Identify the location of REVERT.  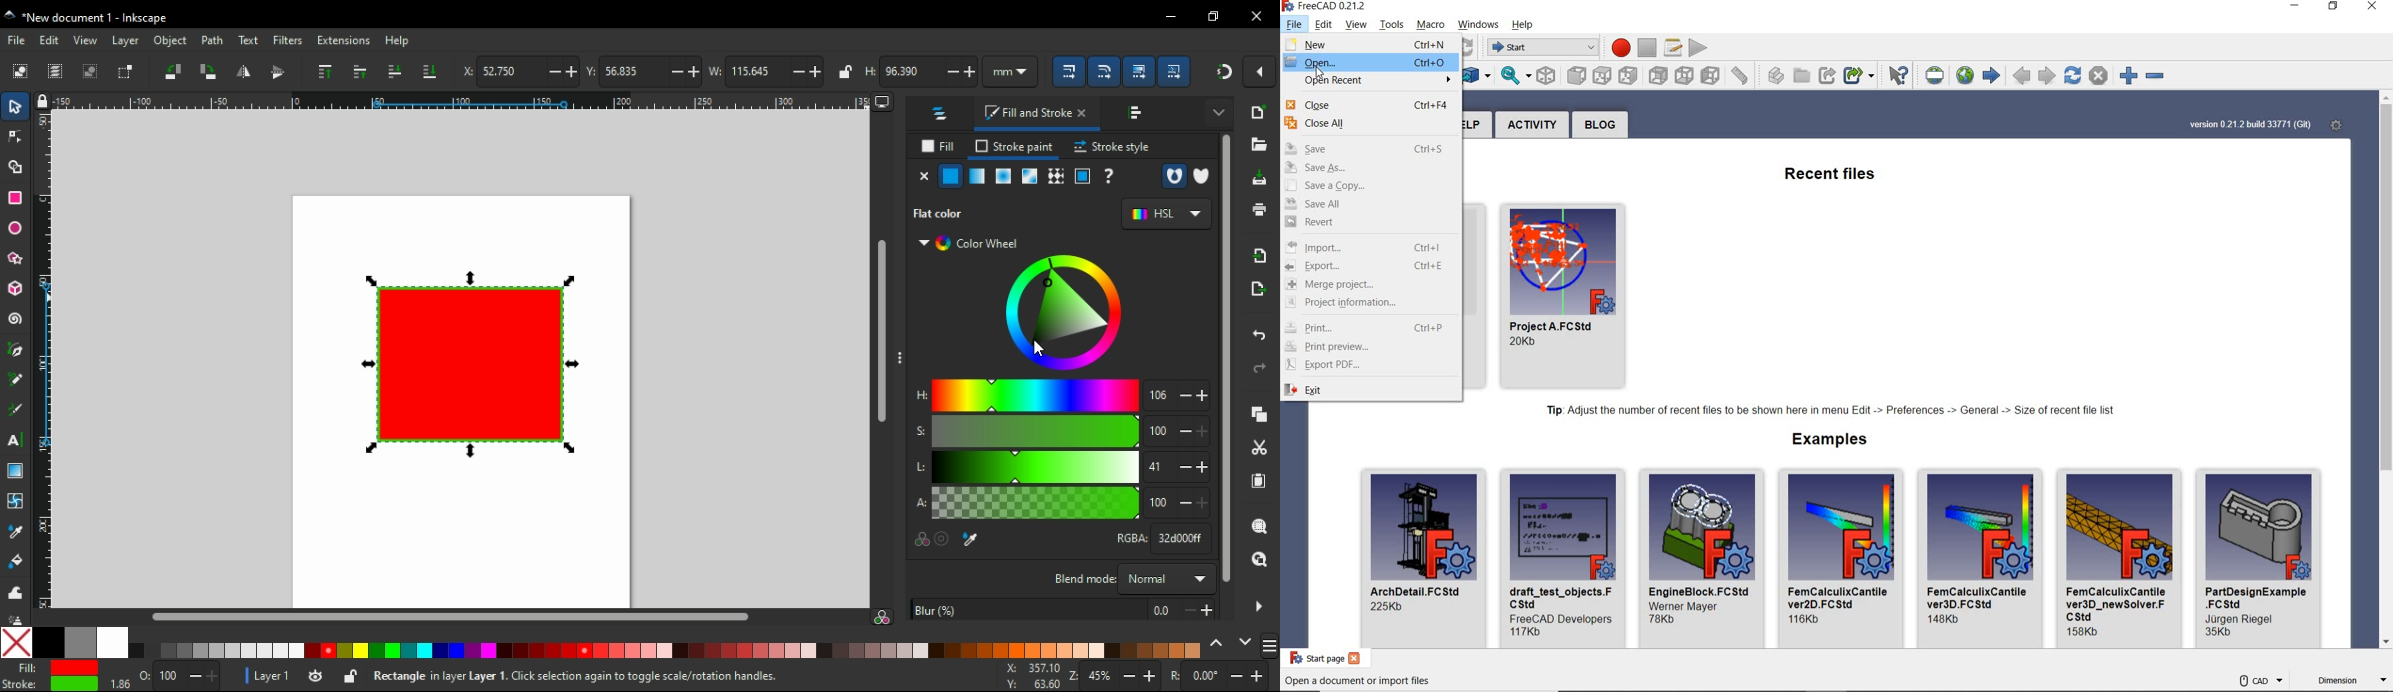
(1370, 224).